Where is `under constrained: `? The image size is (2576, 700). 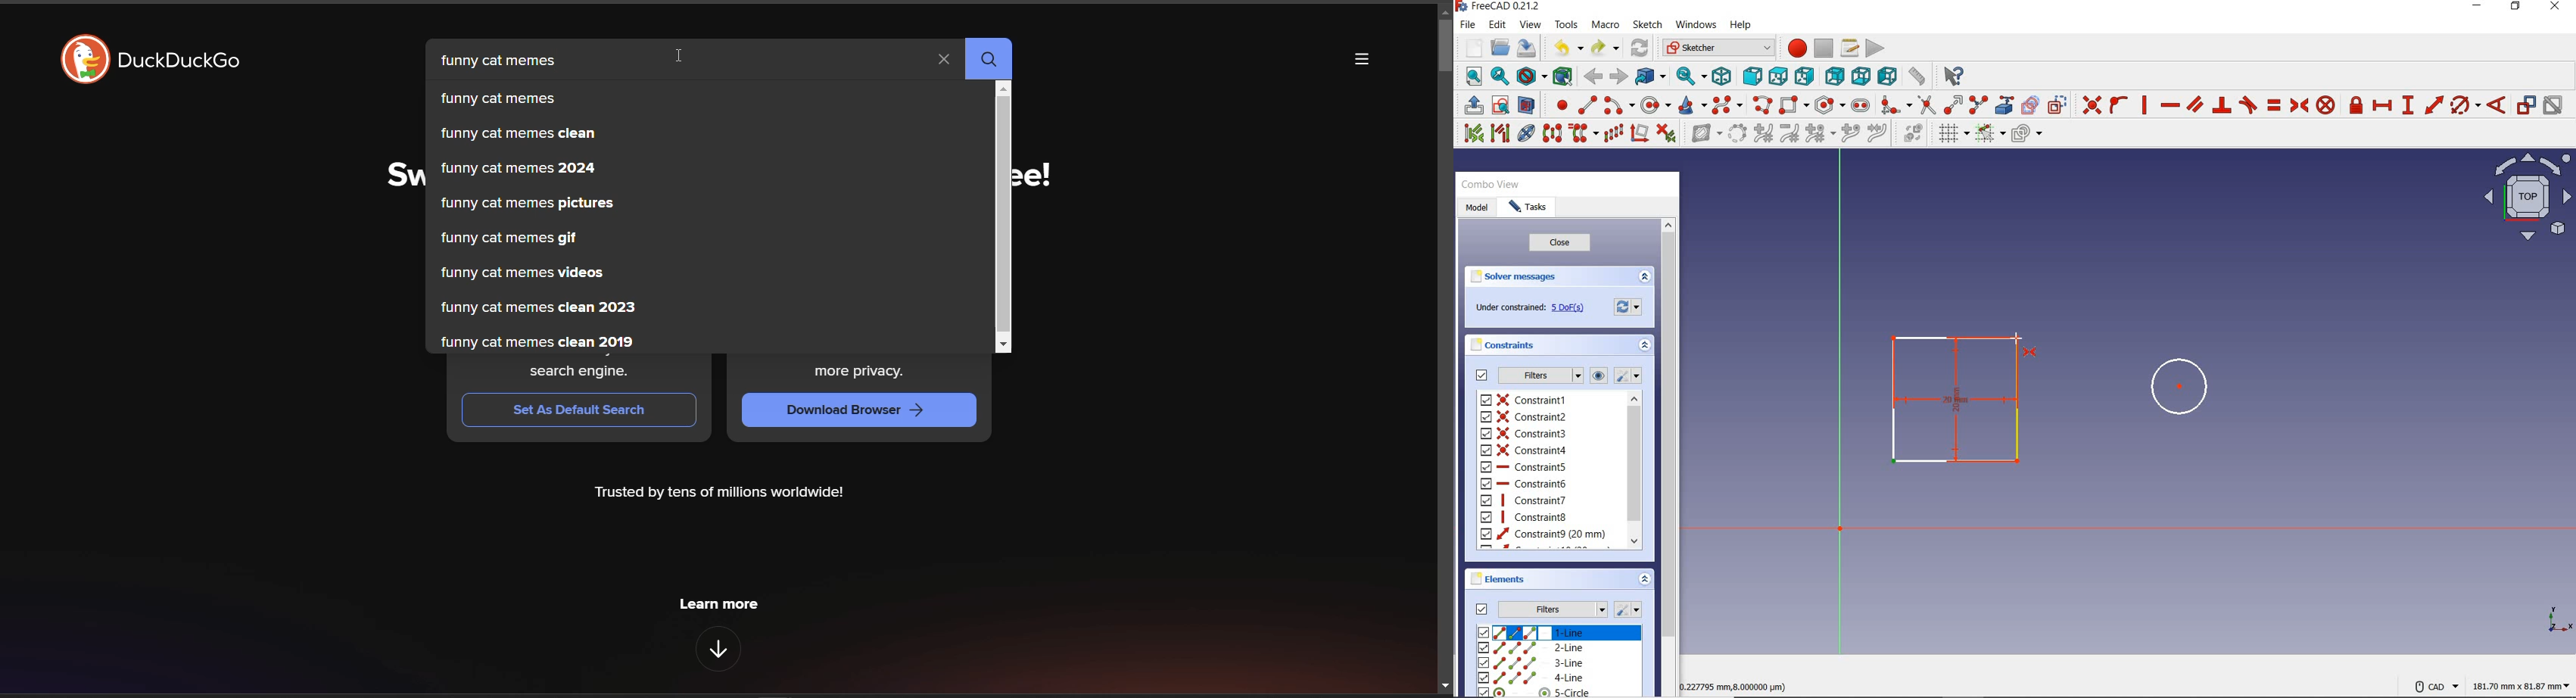 under constrained:  is located at coordinates (1512, 309).